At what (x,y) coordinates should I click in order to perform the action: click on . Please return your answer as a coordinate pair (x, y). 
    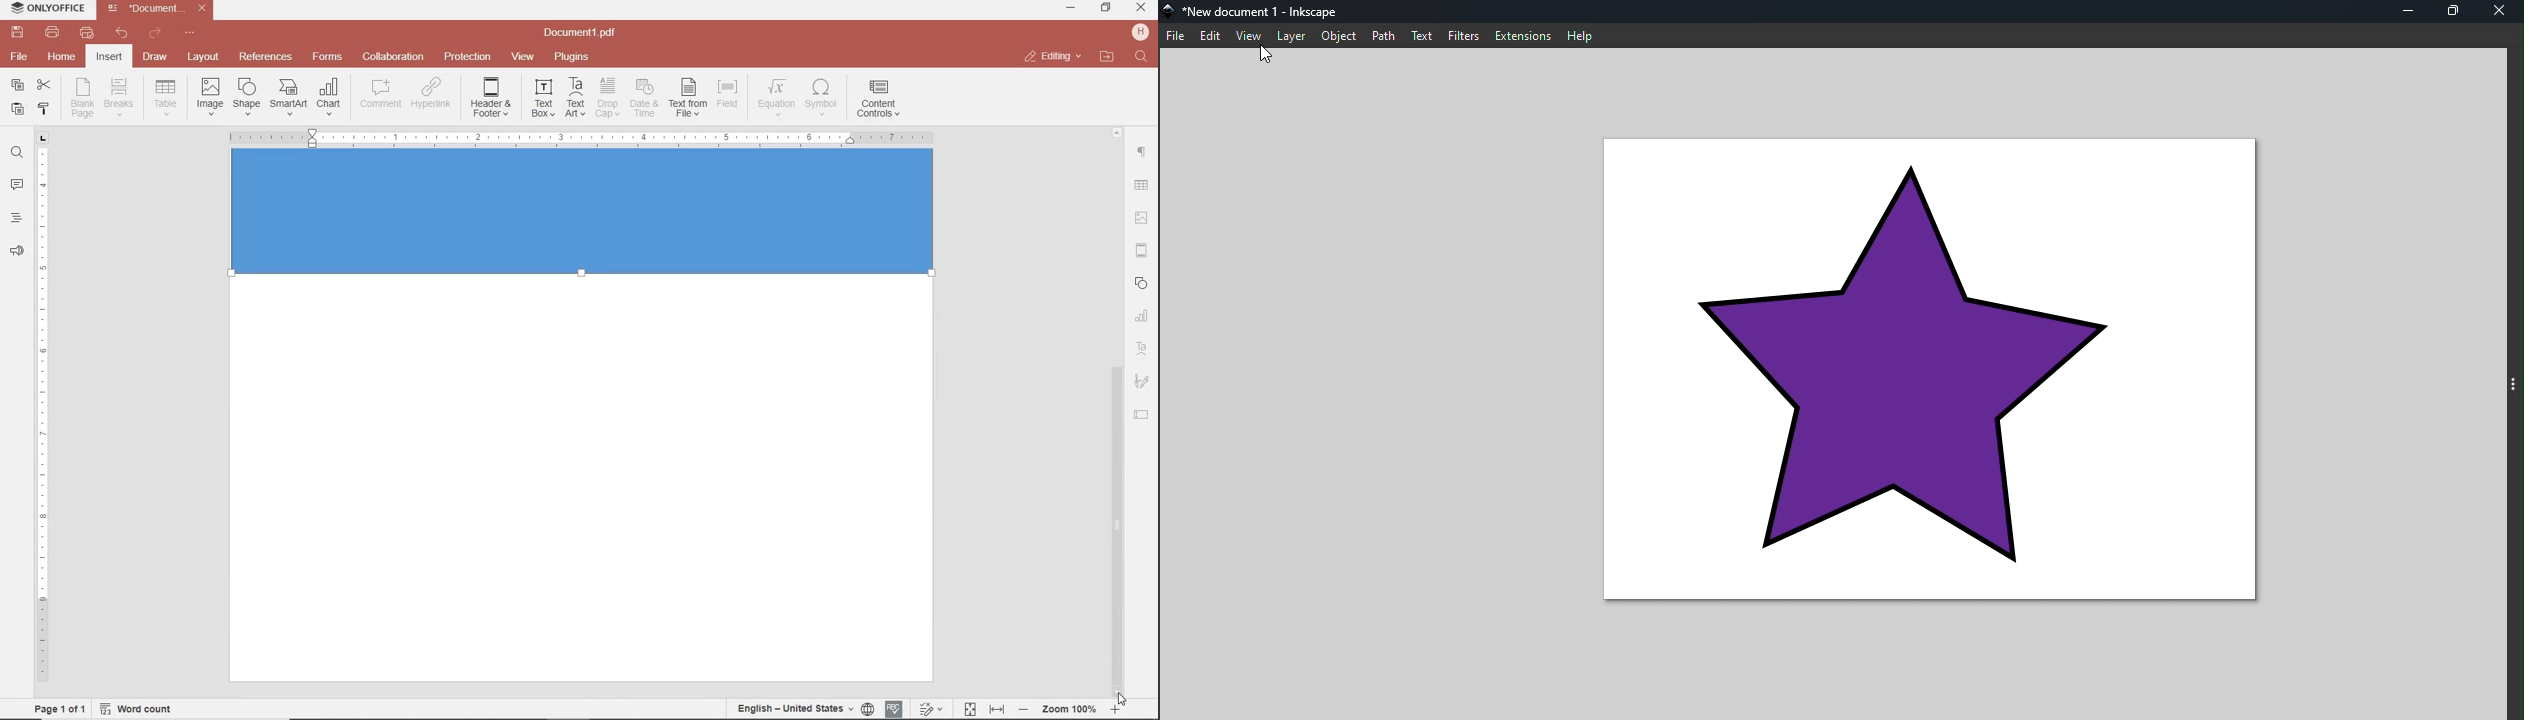
    Looking at the image, I should click on (1117, 130).